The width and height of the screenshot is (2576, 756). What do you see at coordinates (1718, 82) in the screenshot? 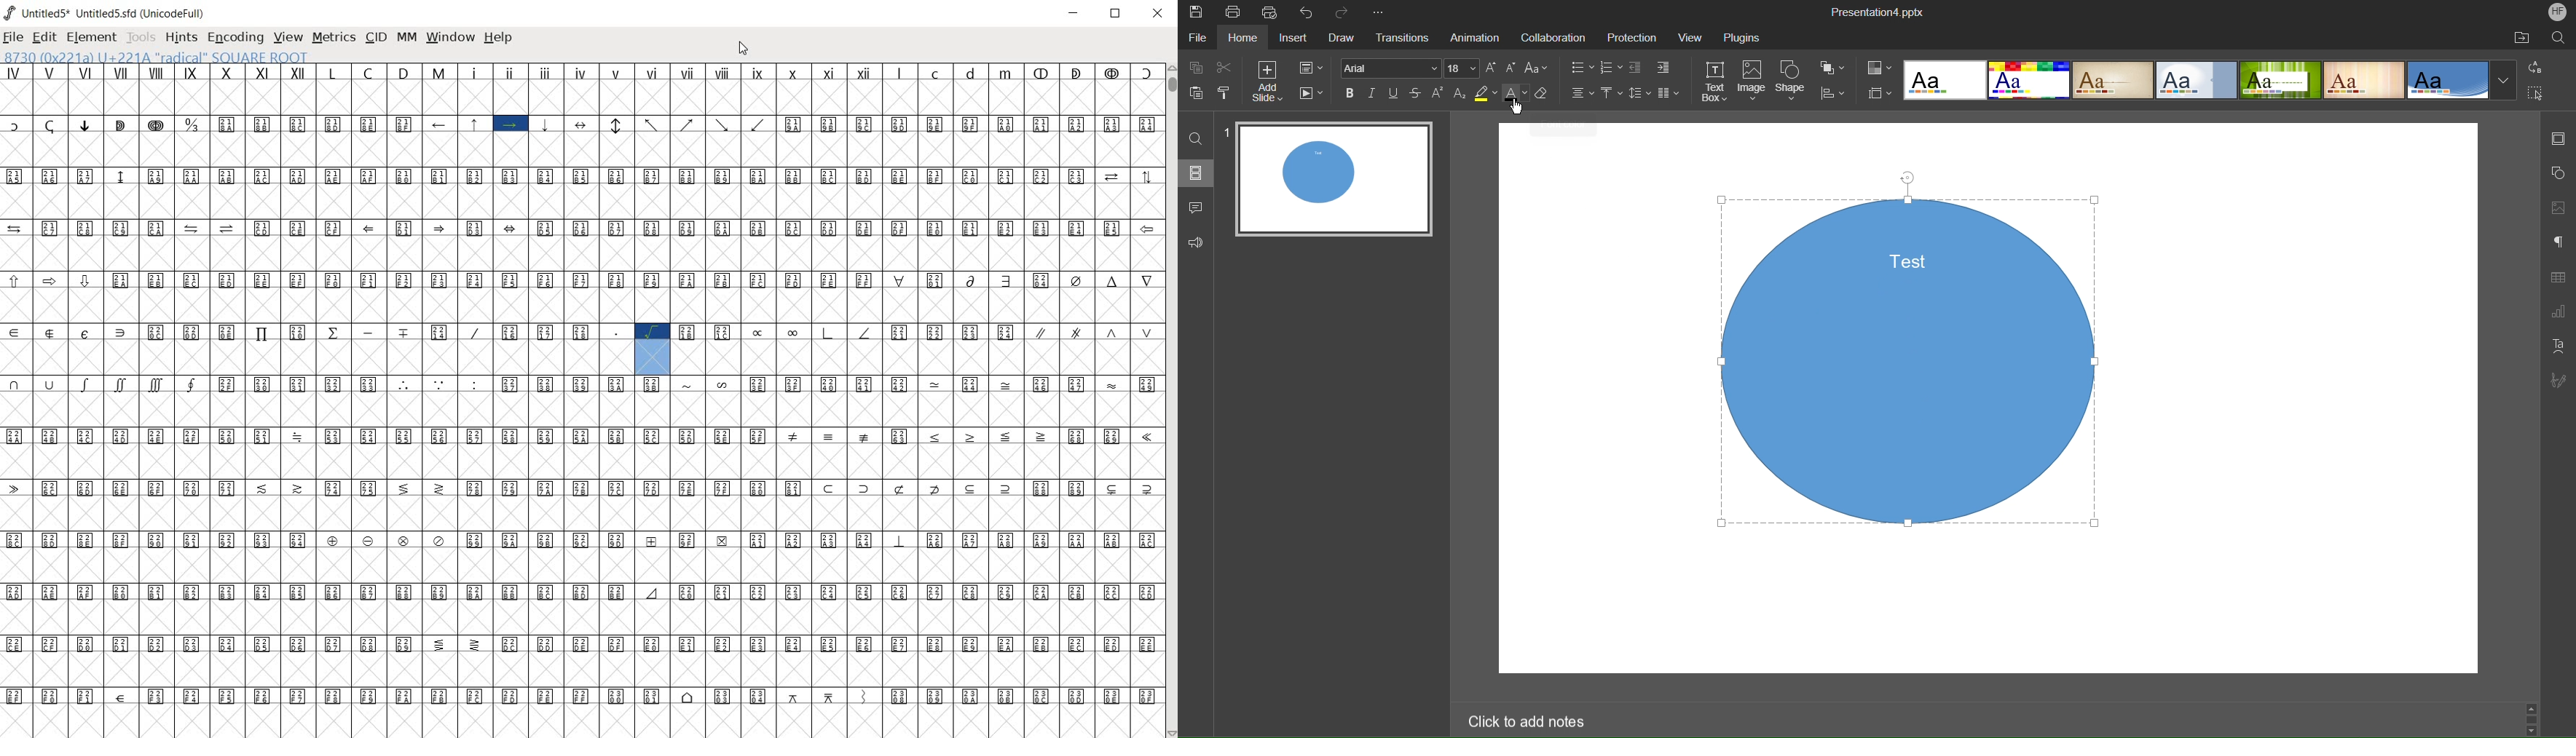
I see `Text Box` at bounding box center [1718, 82].